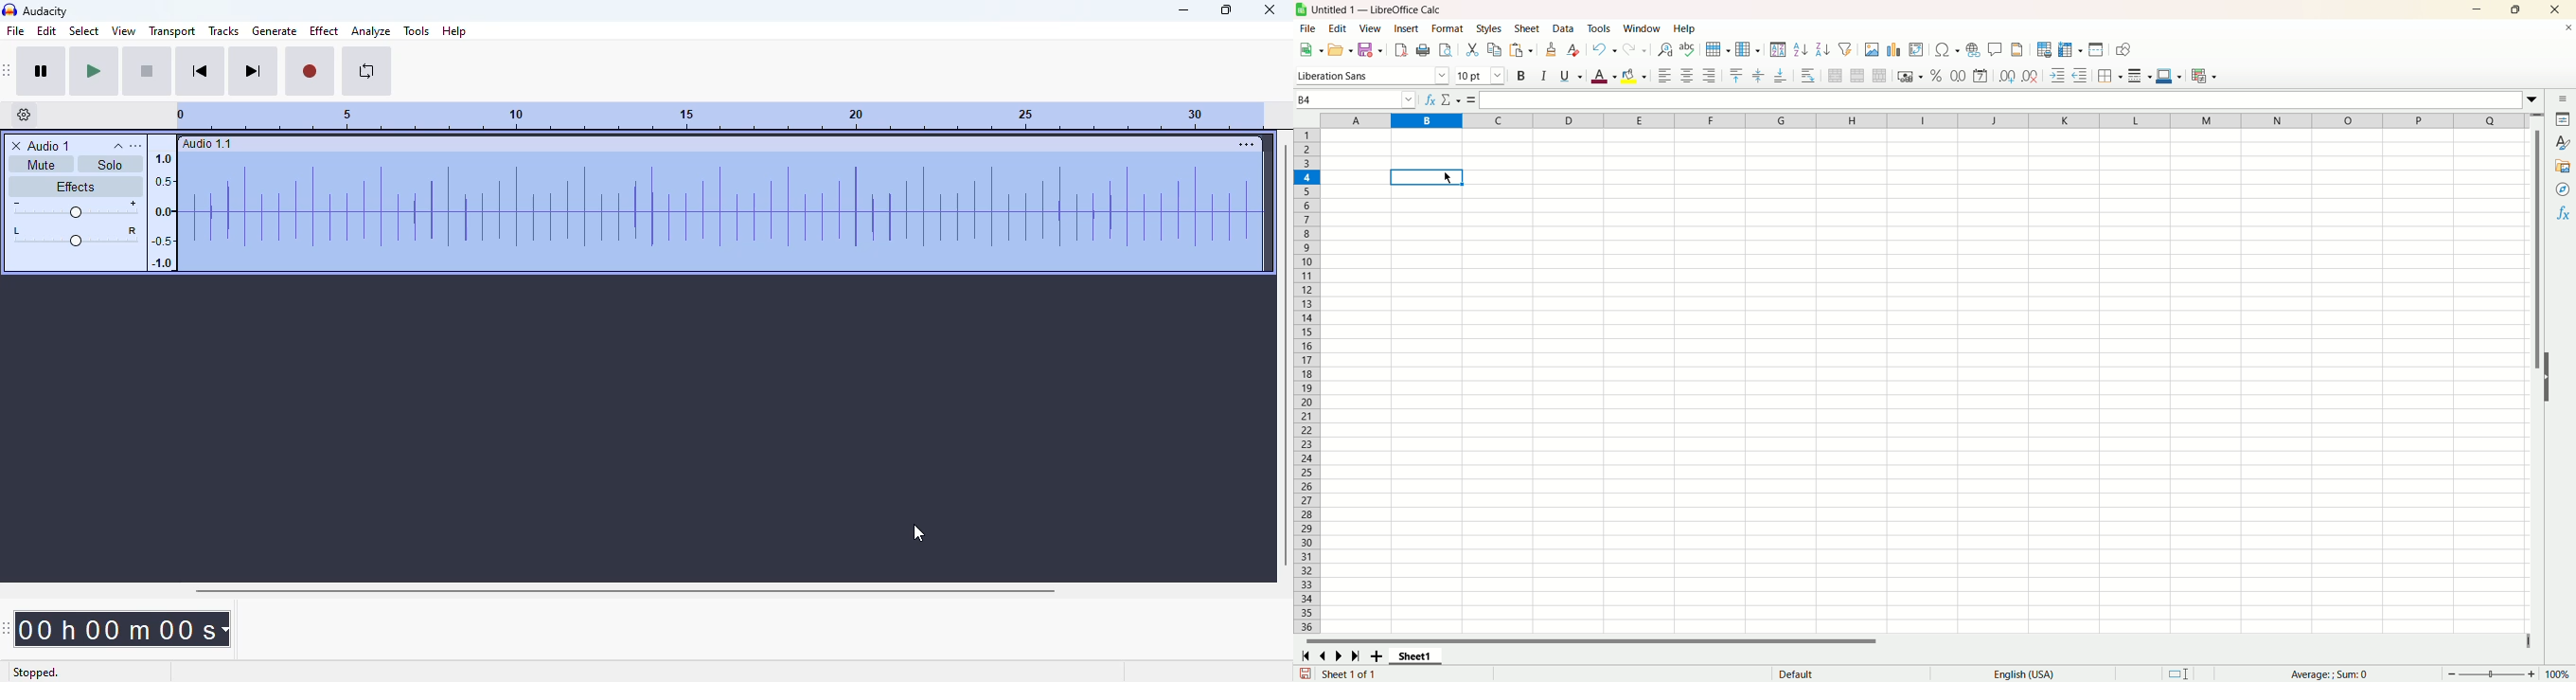 Image resolution: width=2576 pixels, height=700 pixels. I want to click on pan, so click(75, 235).